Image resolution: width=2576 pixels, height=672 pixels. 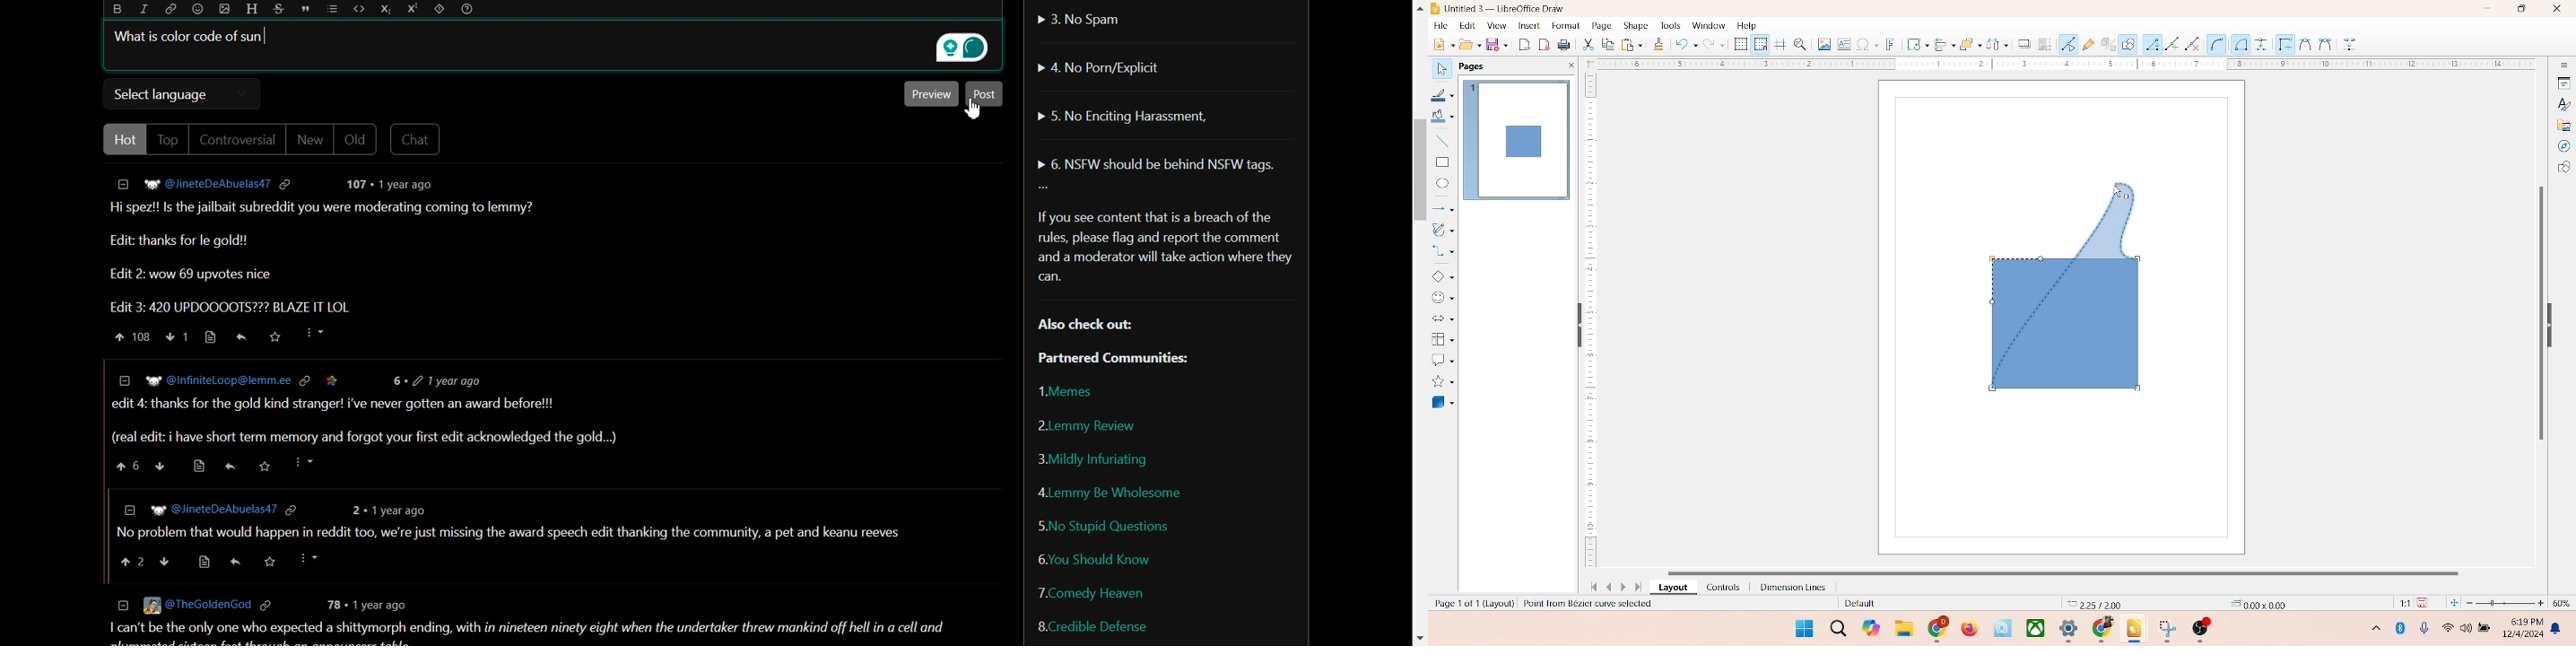 What do you see at coordinates (1718, 46) in the screenshot?
I see `redo` at bounding box center [1718, 46].